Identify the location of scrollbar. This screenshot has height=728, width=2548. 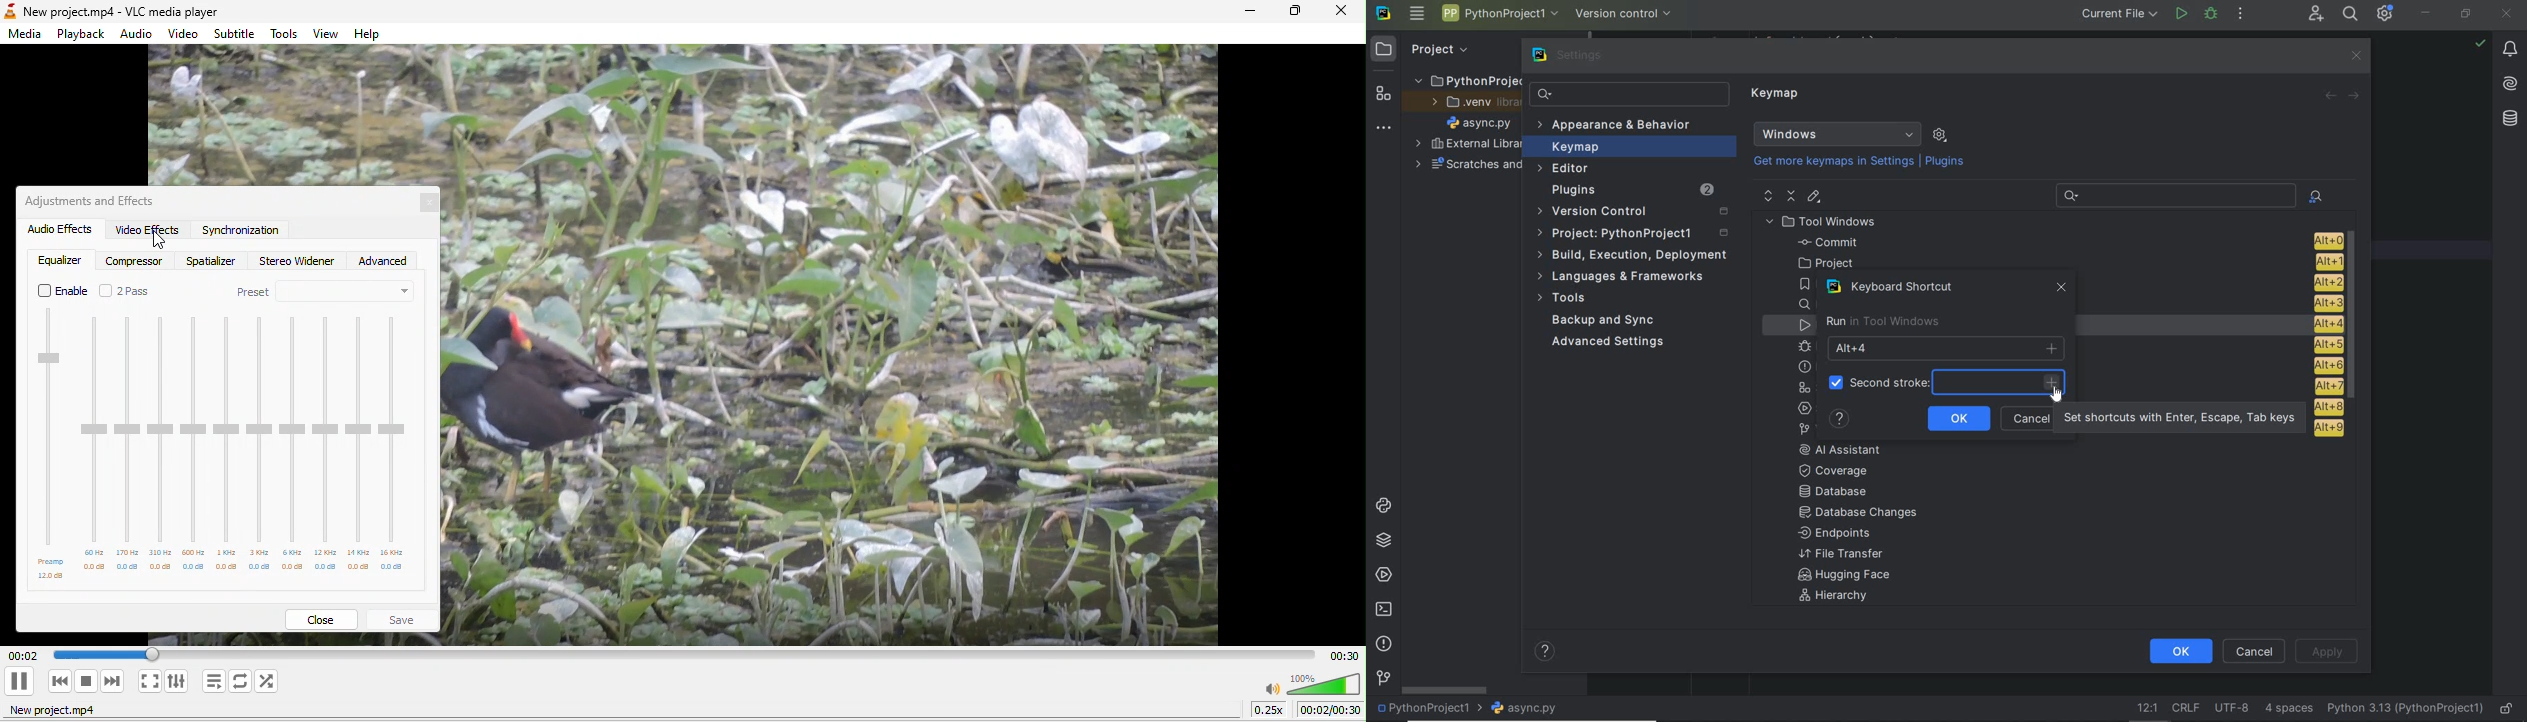
(2356, 317).